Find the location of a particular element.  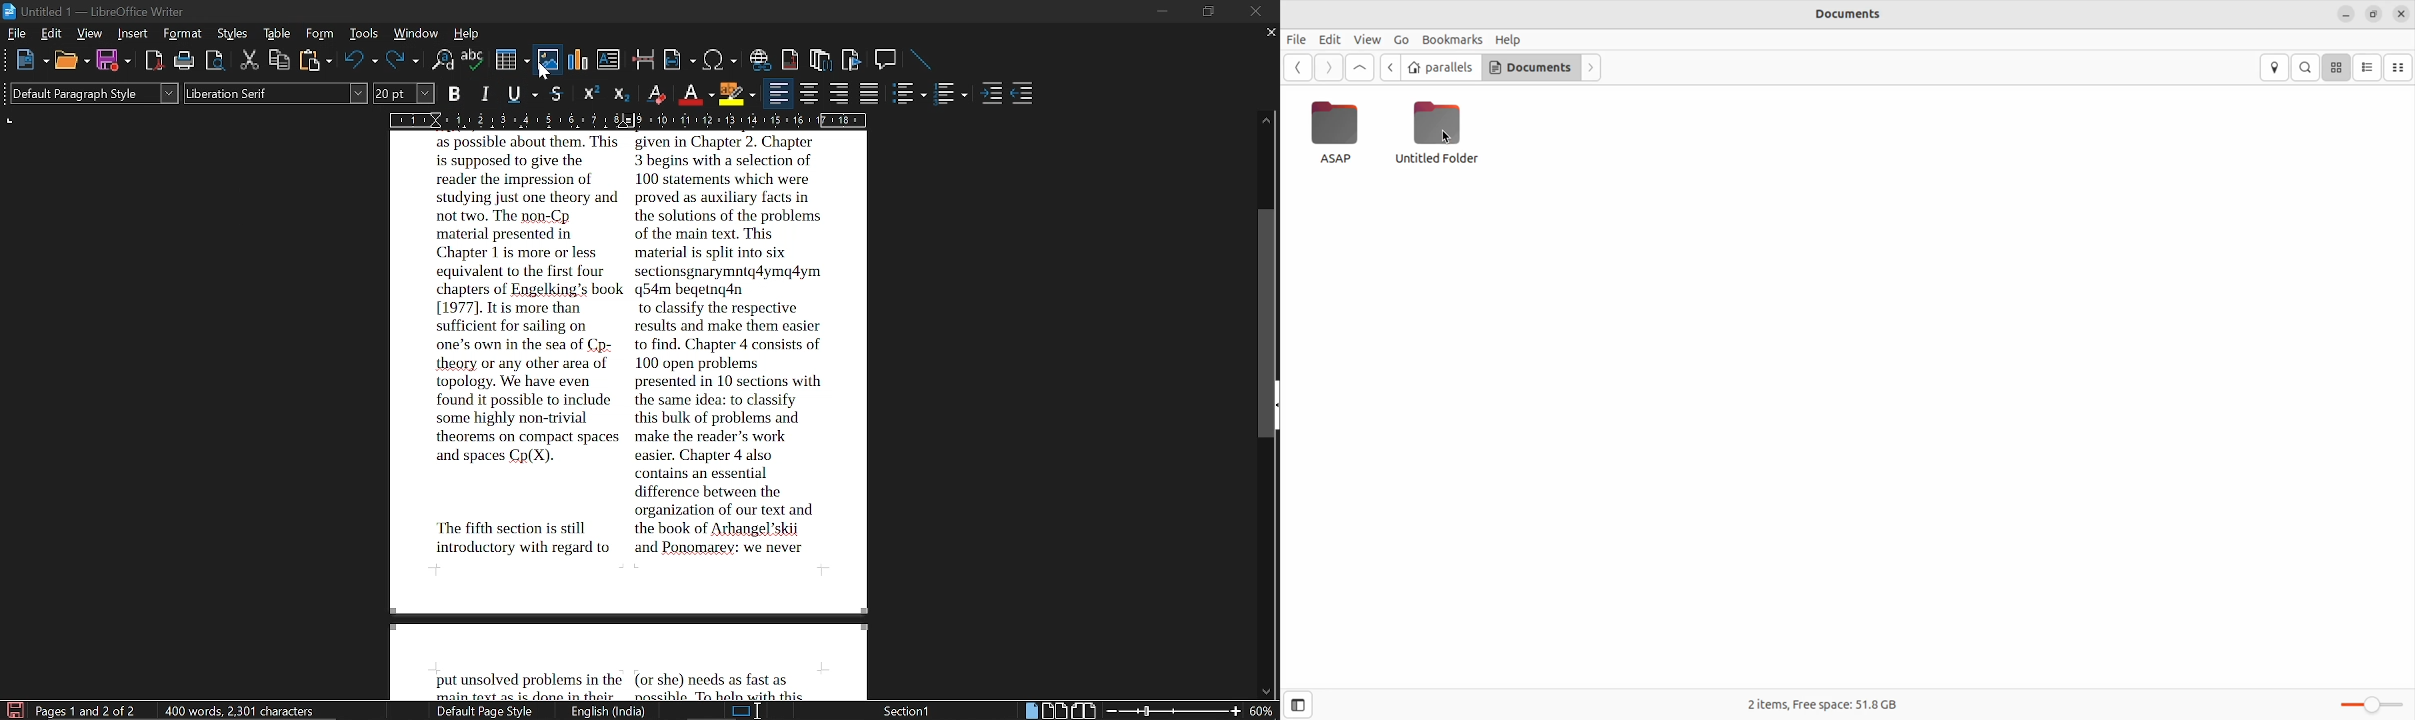

open is located at coordinates (71, 62).